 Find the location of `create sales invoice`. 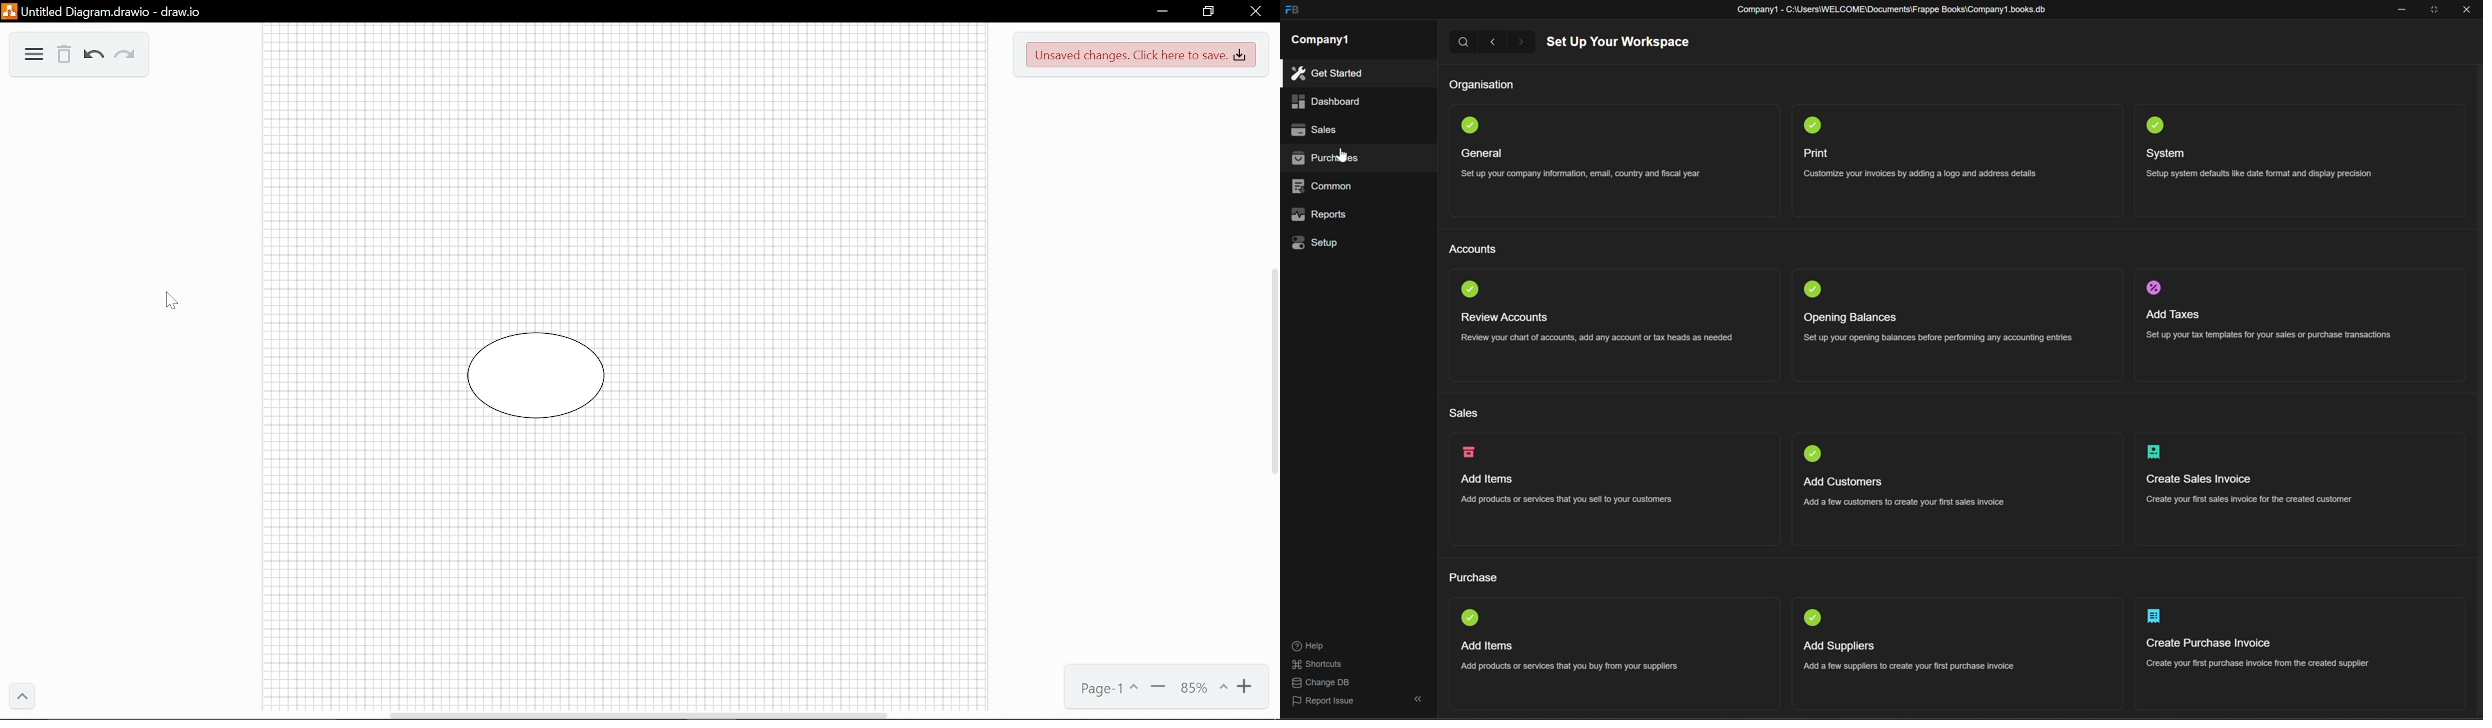

create sales invoice is located at coordinates (2200, 479).